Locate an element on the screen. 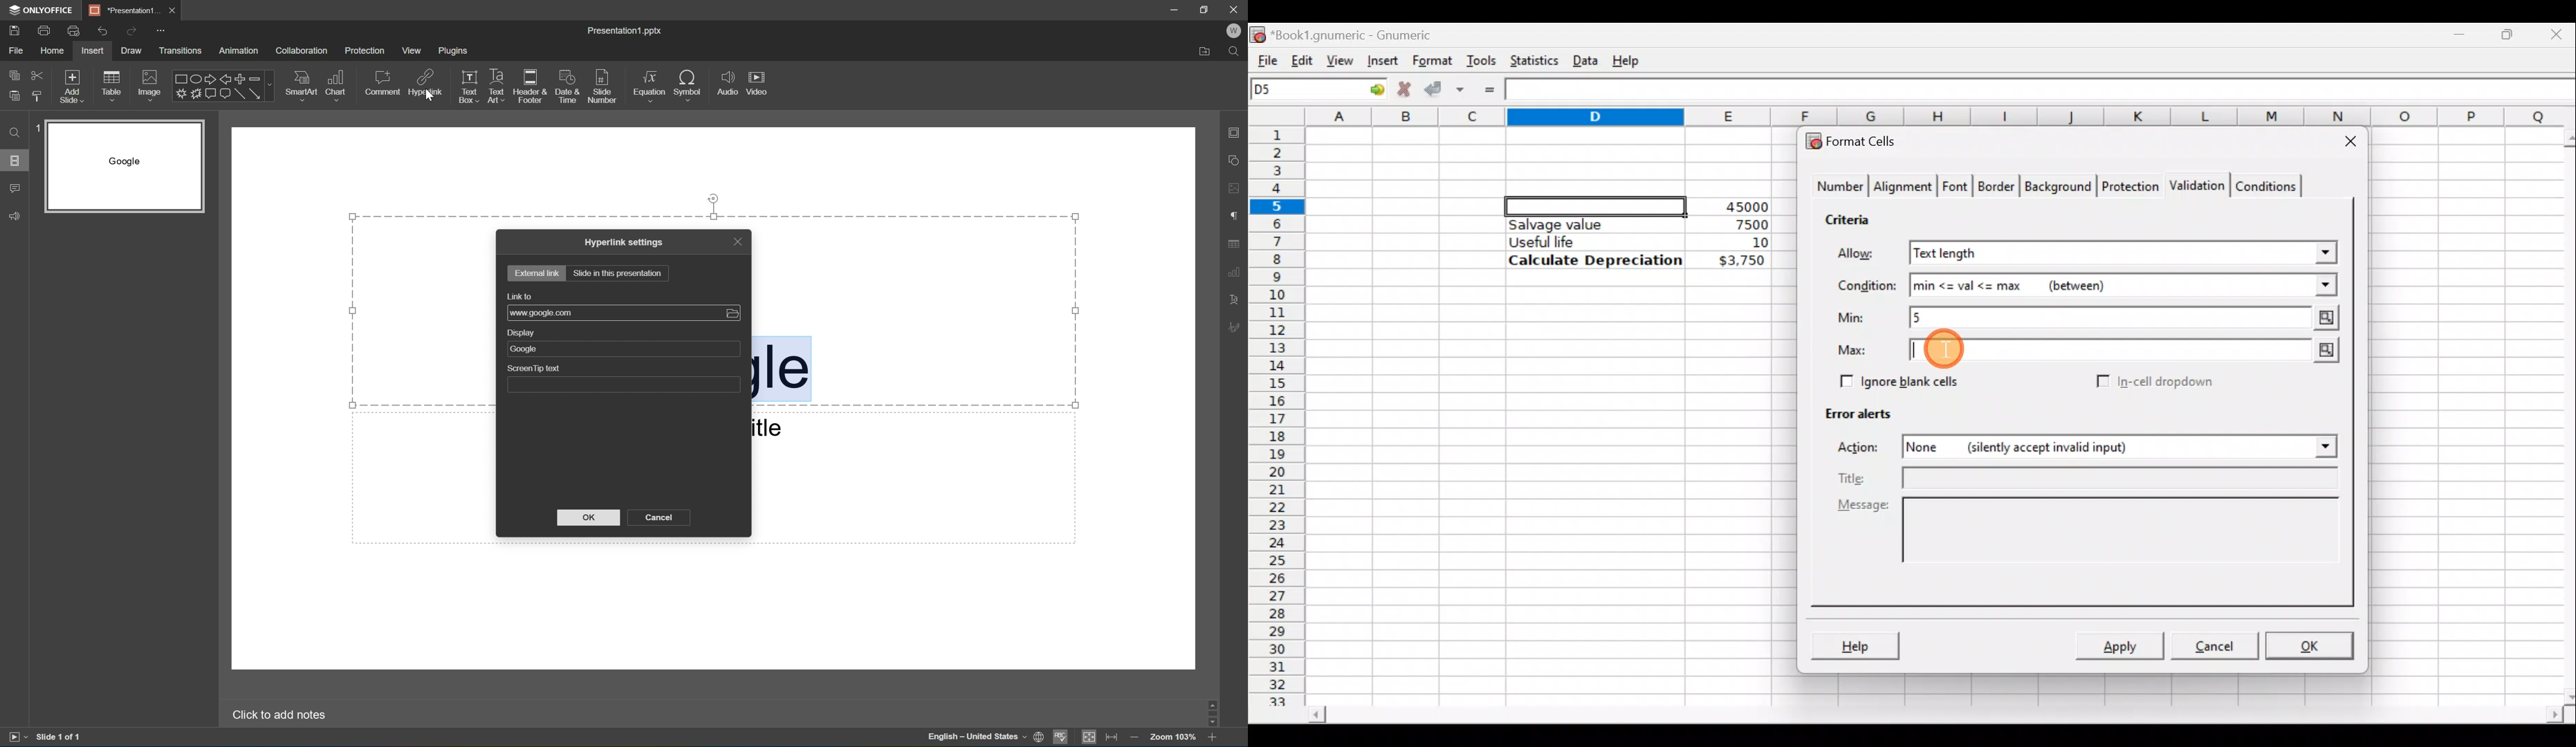 The height and width of the screenshot is (756, 2576). Welcome is located at coordinates (1234, 31).